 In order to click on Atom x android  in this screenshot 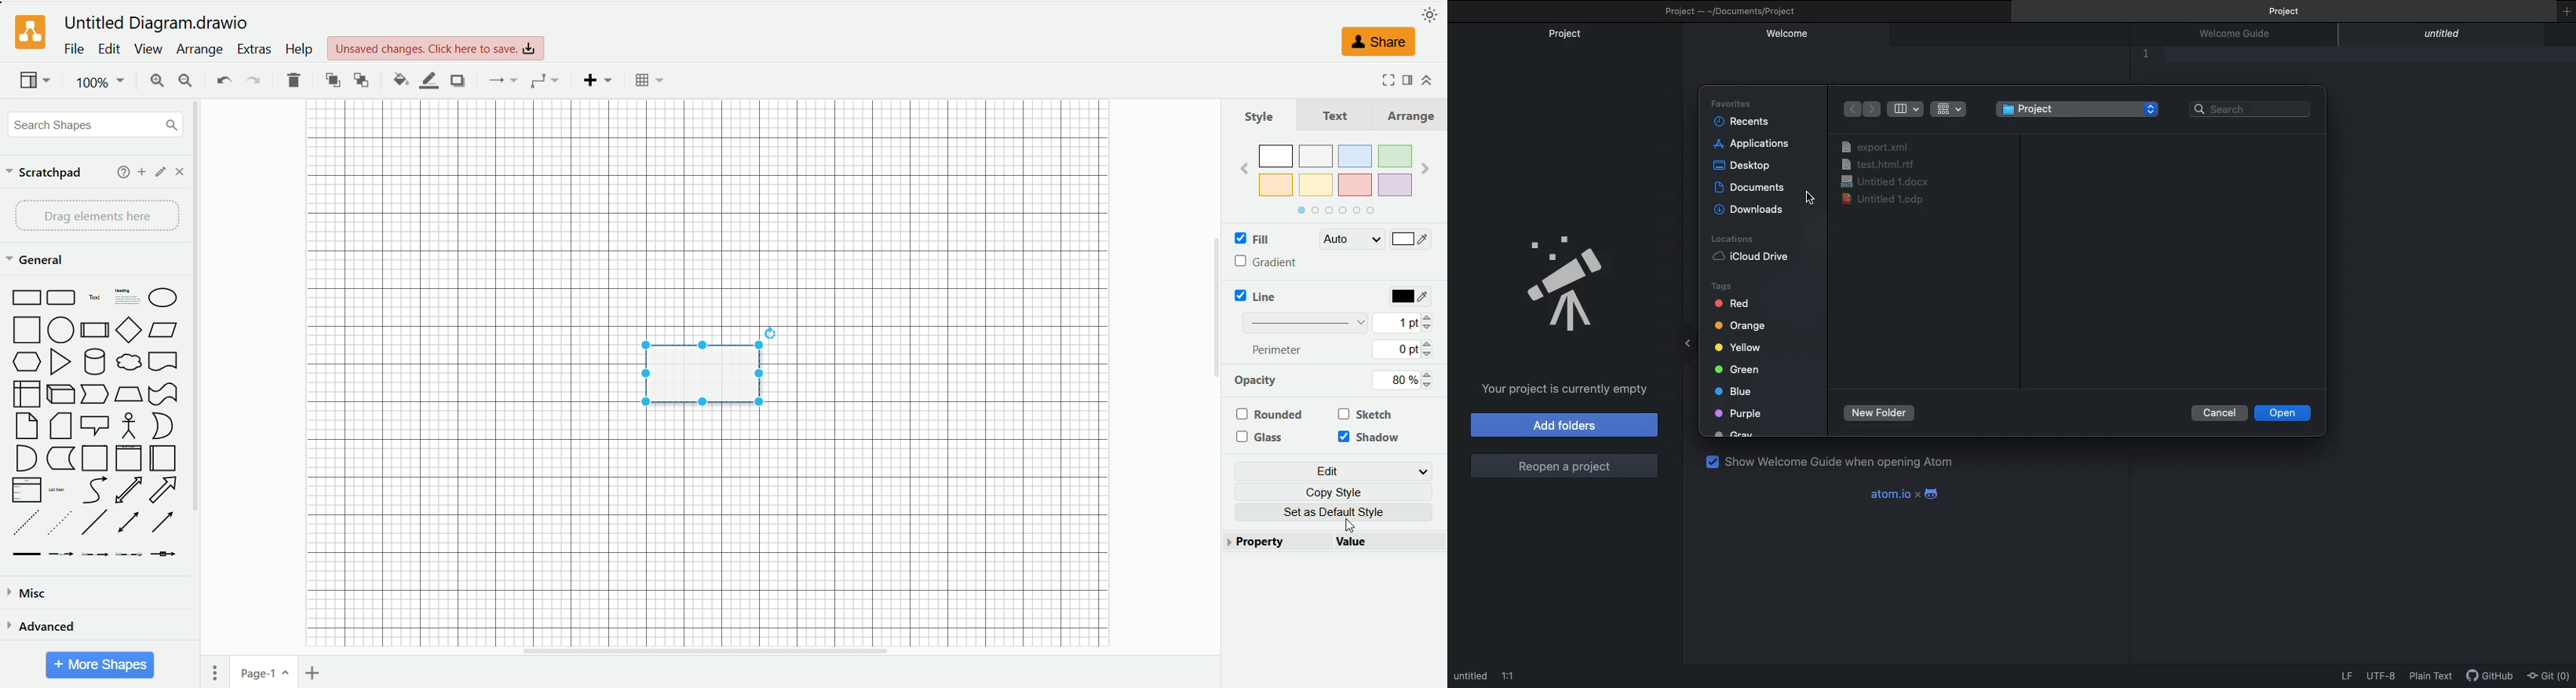, I will do `click(1910, 494)`.